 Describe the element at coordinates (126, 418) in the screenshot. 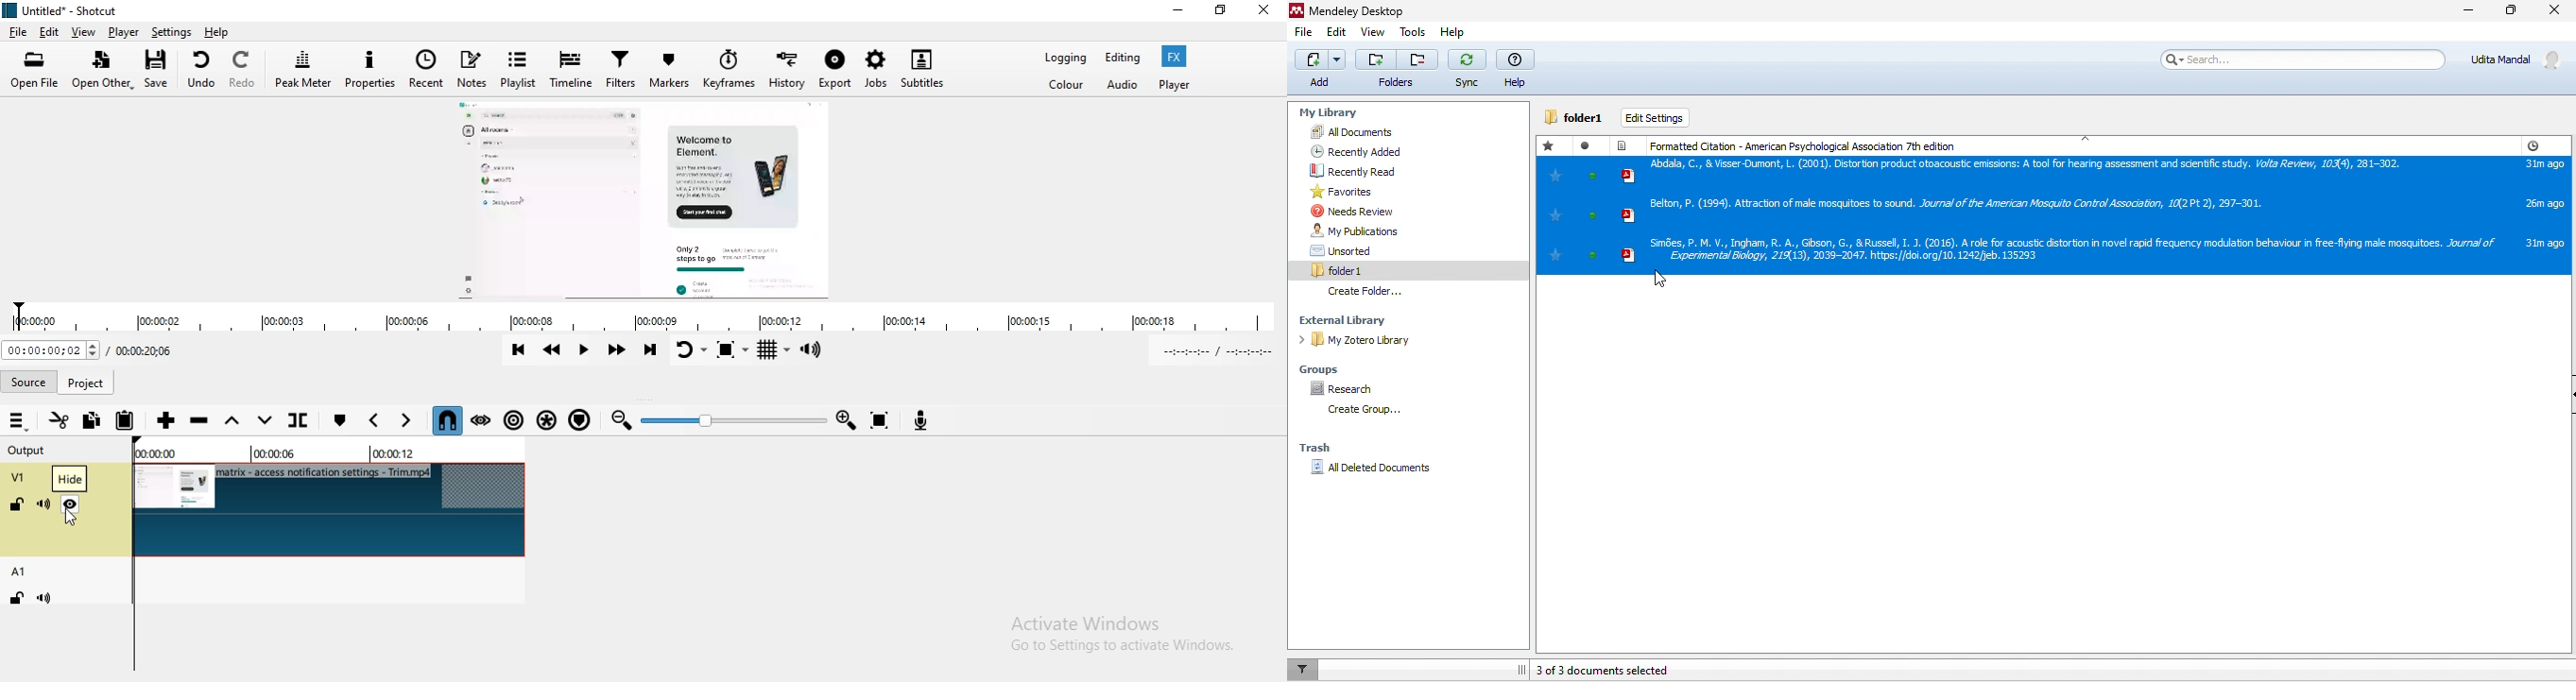

I see `Paste ` at that location.